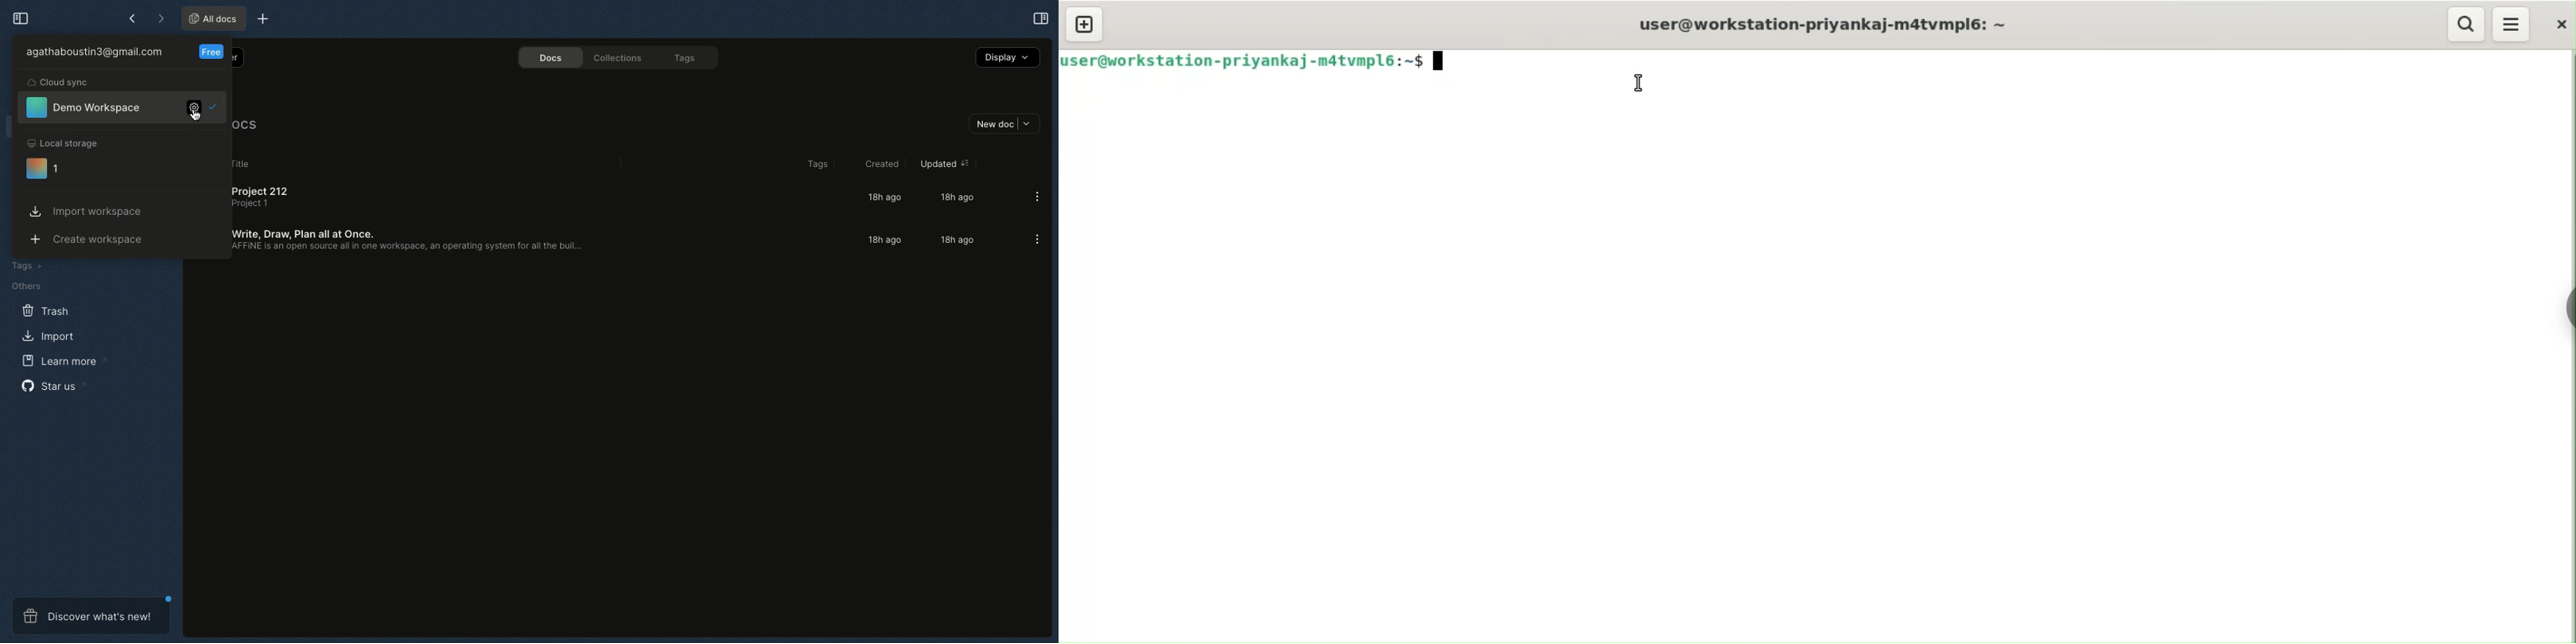  Describe the element at coordinates (1816, 25) in the screenshot. I see `user@workstation-priyankaj-m4atvmpl6: ~` at that location.